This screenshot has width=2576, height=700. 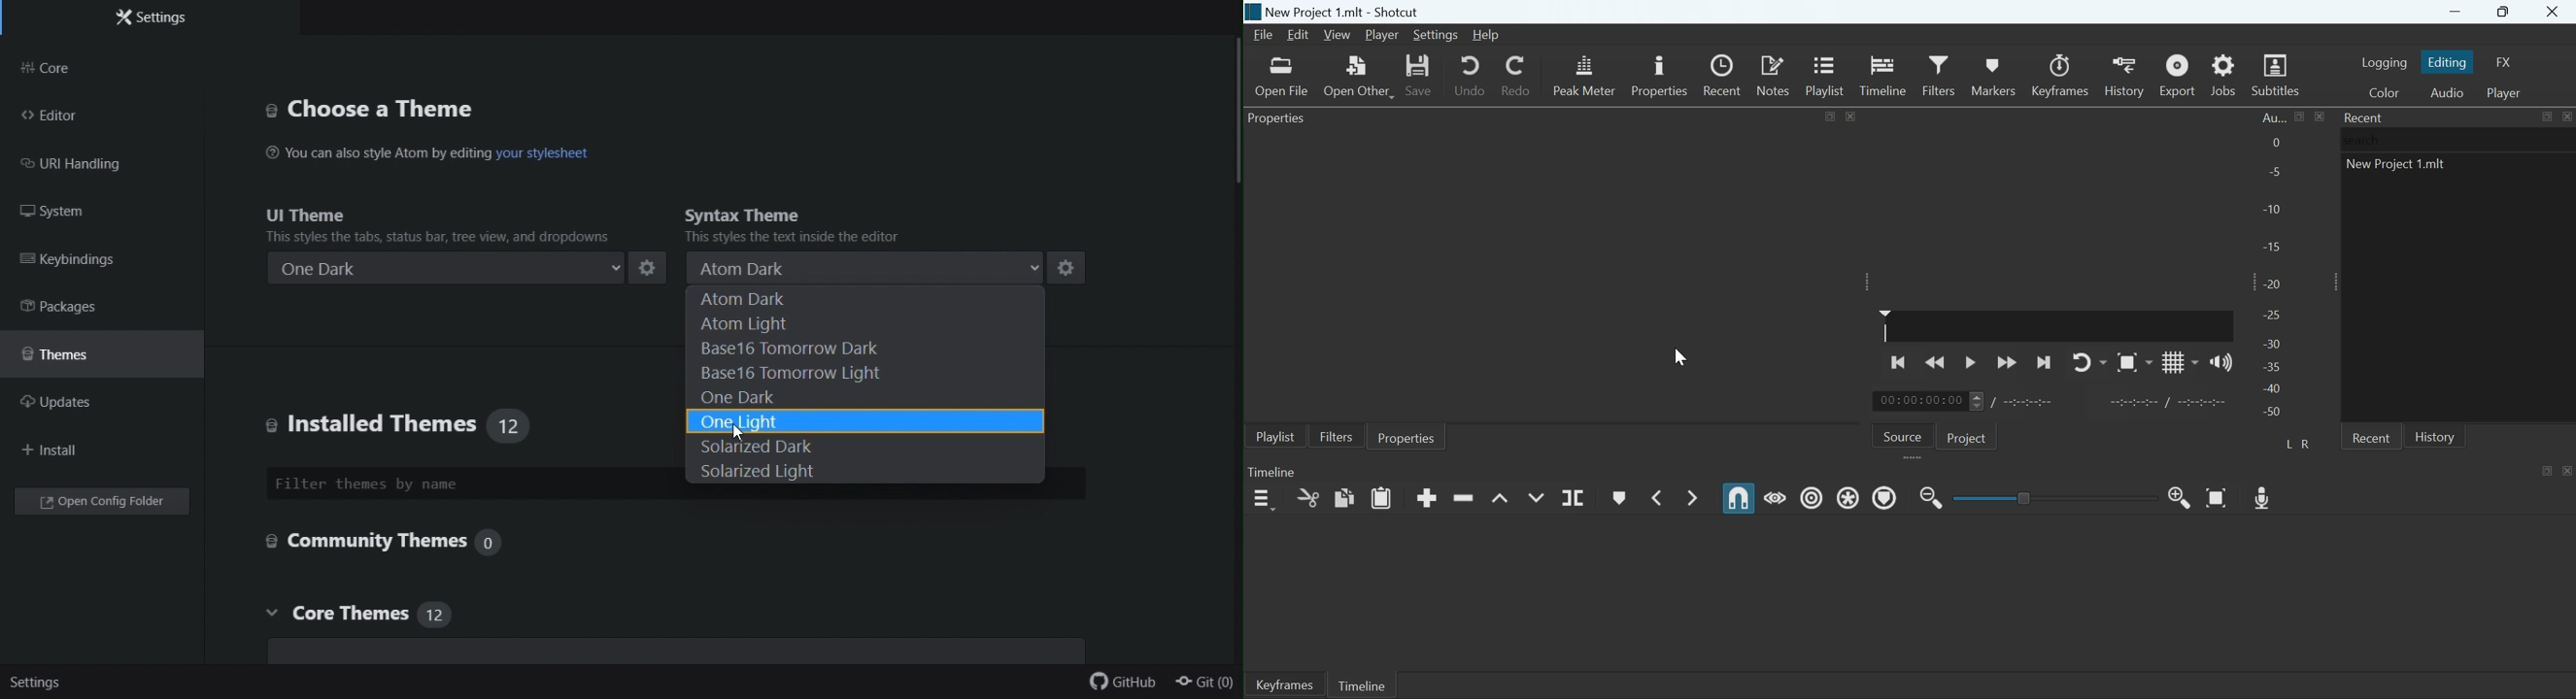 I want to click on Recent, so click(x=1724, y=75).